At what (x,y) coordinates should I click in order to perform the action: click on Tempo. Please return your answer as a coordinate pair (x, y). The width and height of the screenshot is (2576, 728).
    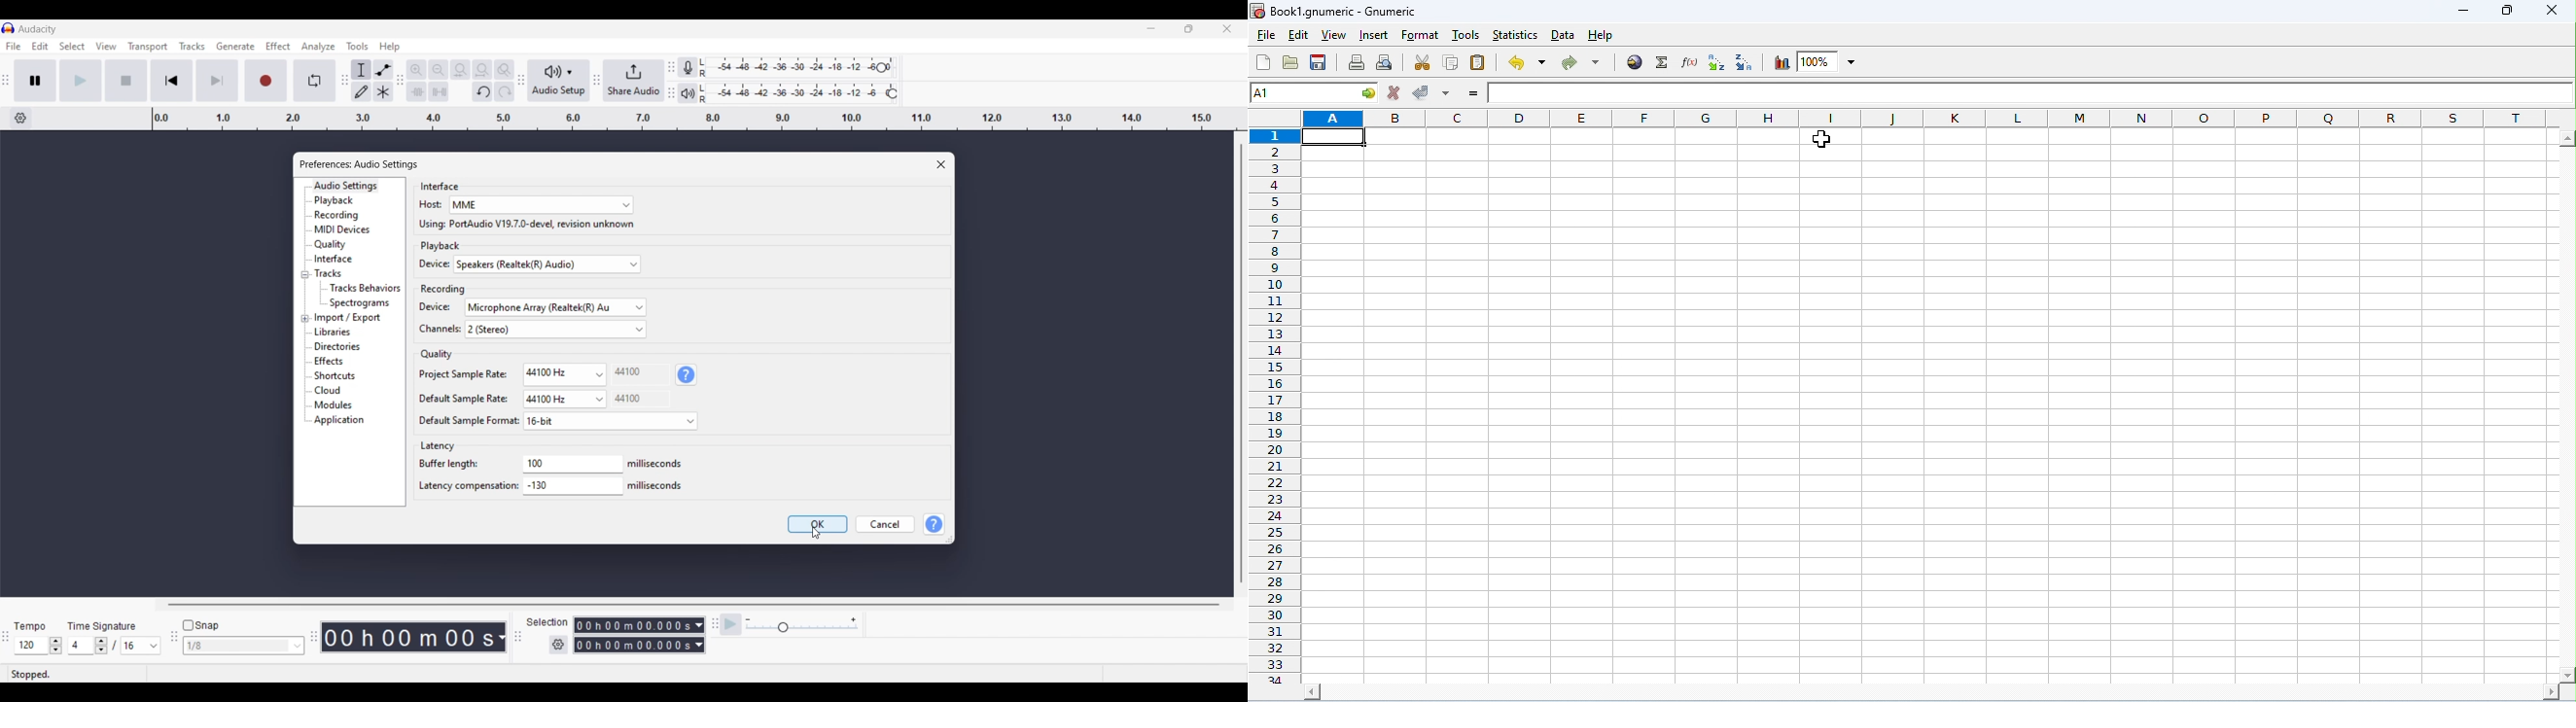
    Looking at the image, I should click on (29, 625).